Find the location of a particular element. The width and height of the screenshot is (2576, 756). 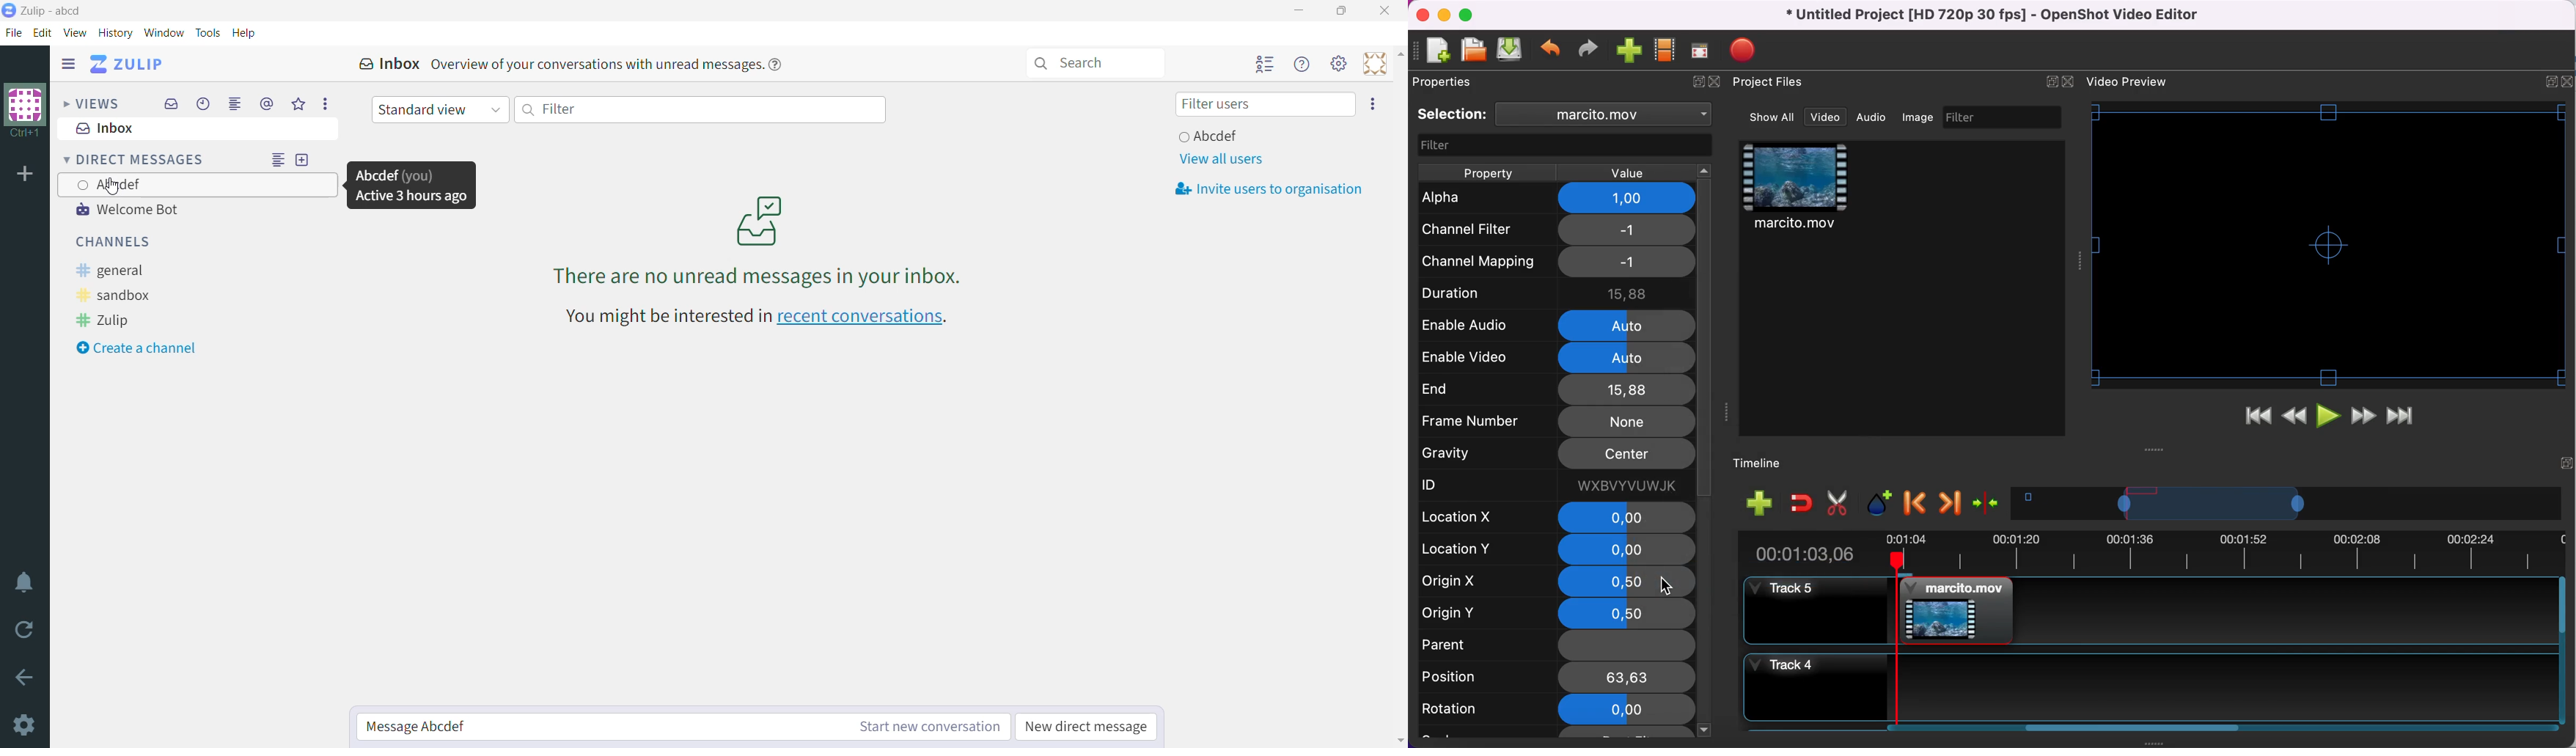

Organization Name is located at coordinates (25, 176).